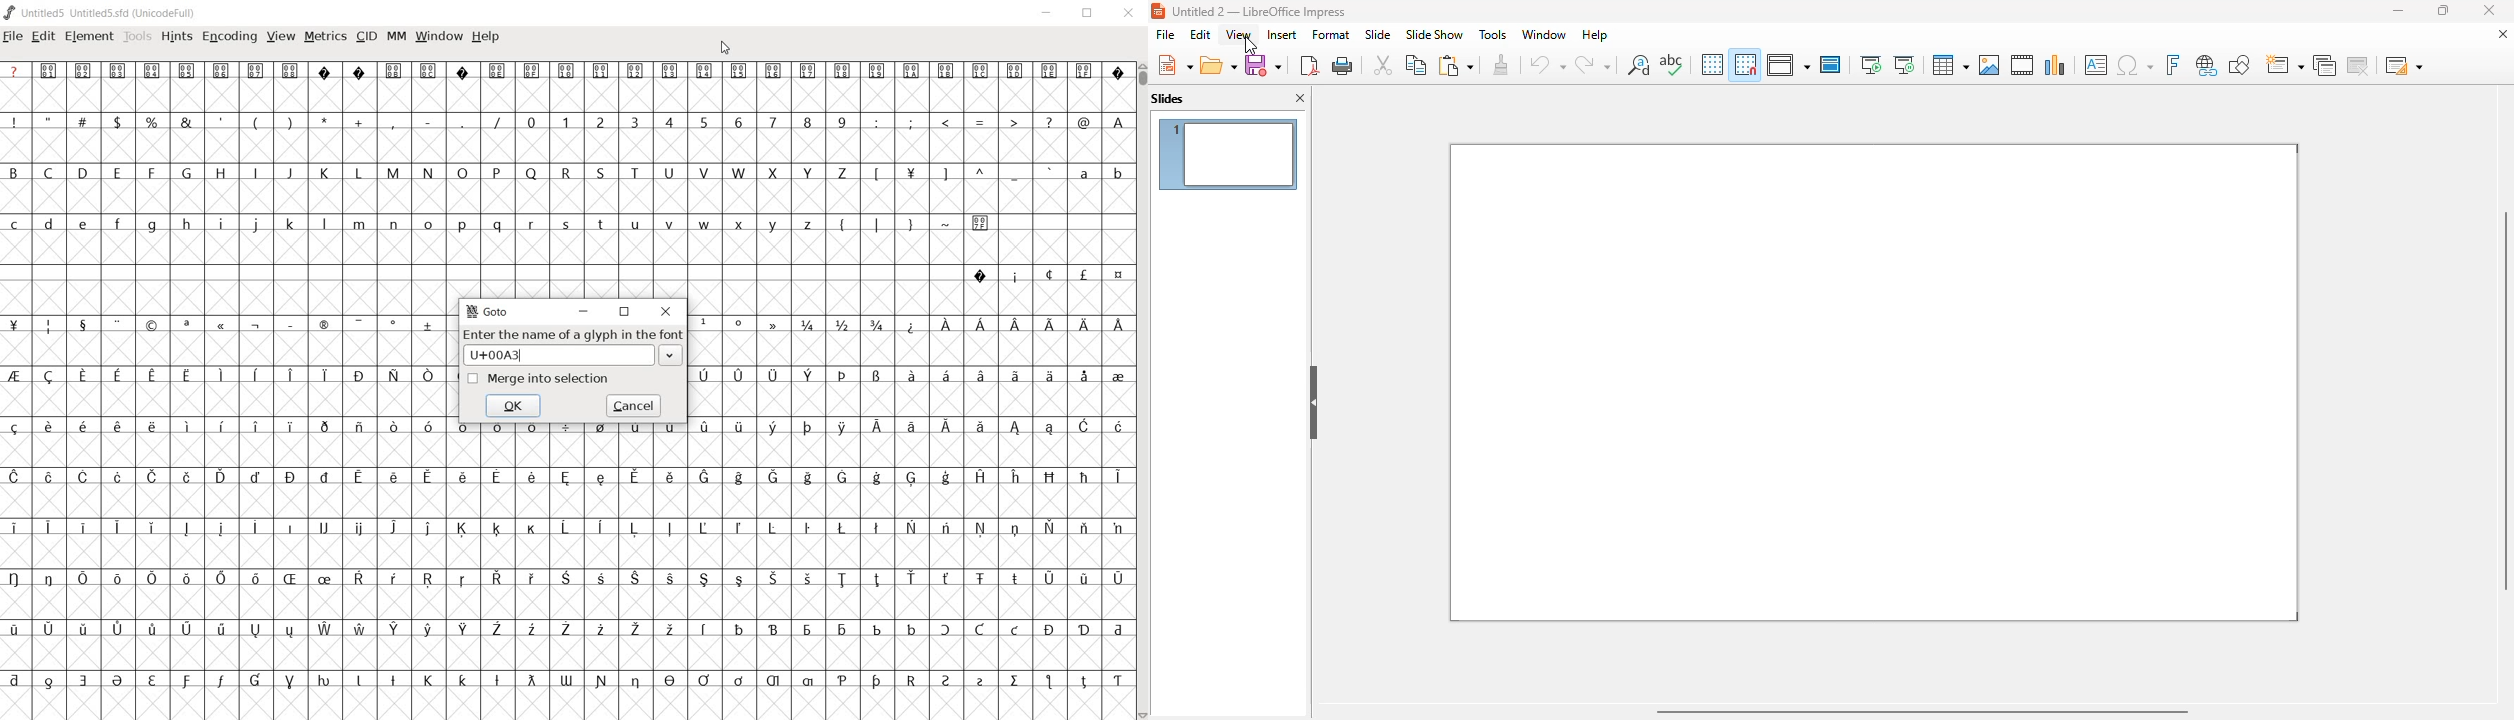 The image size is (2520, 728). What do you see at coordinates (1014, 71) in the screenshot?
I see `Symbol` at bounding box center [1014, 71].